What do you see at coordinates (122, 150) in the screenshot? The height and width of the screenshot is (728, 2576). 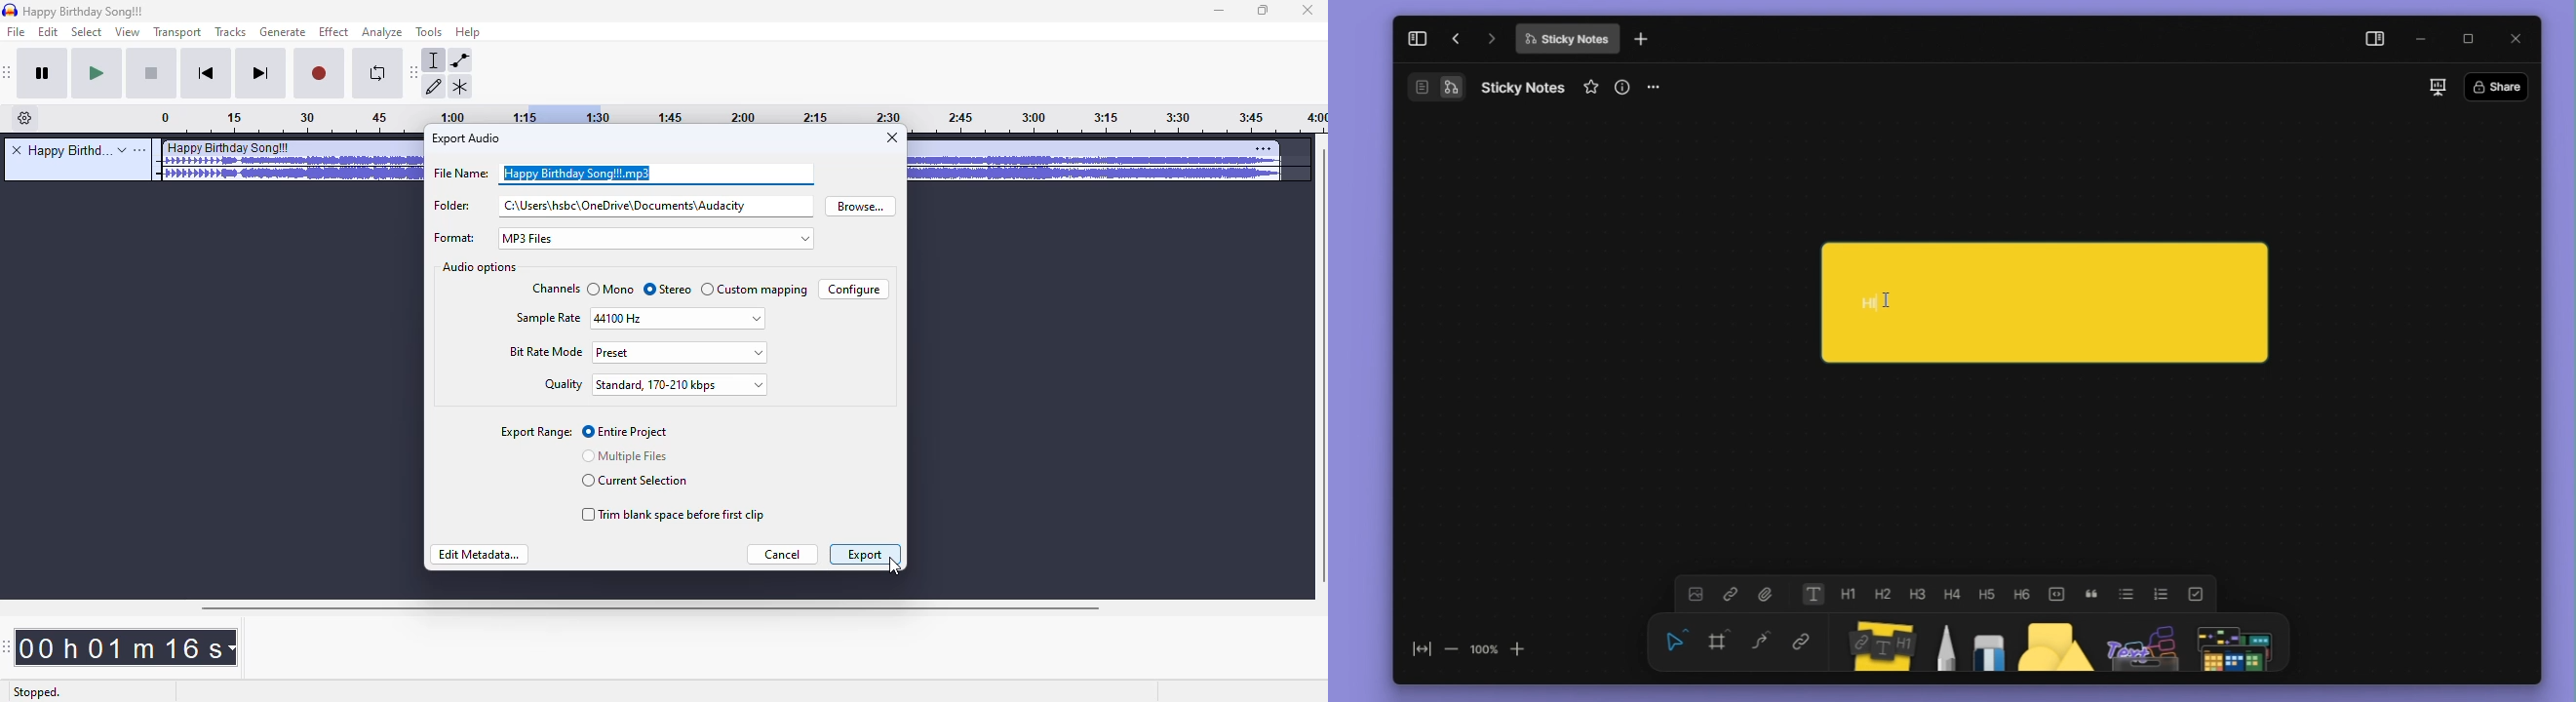 I see `expand` at bounding box center [122, 150].